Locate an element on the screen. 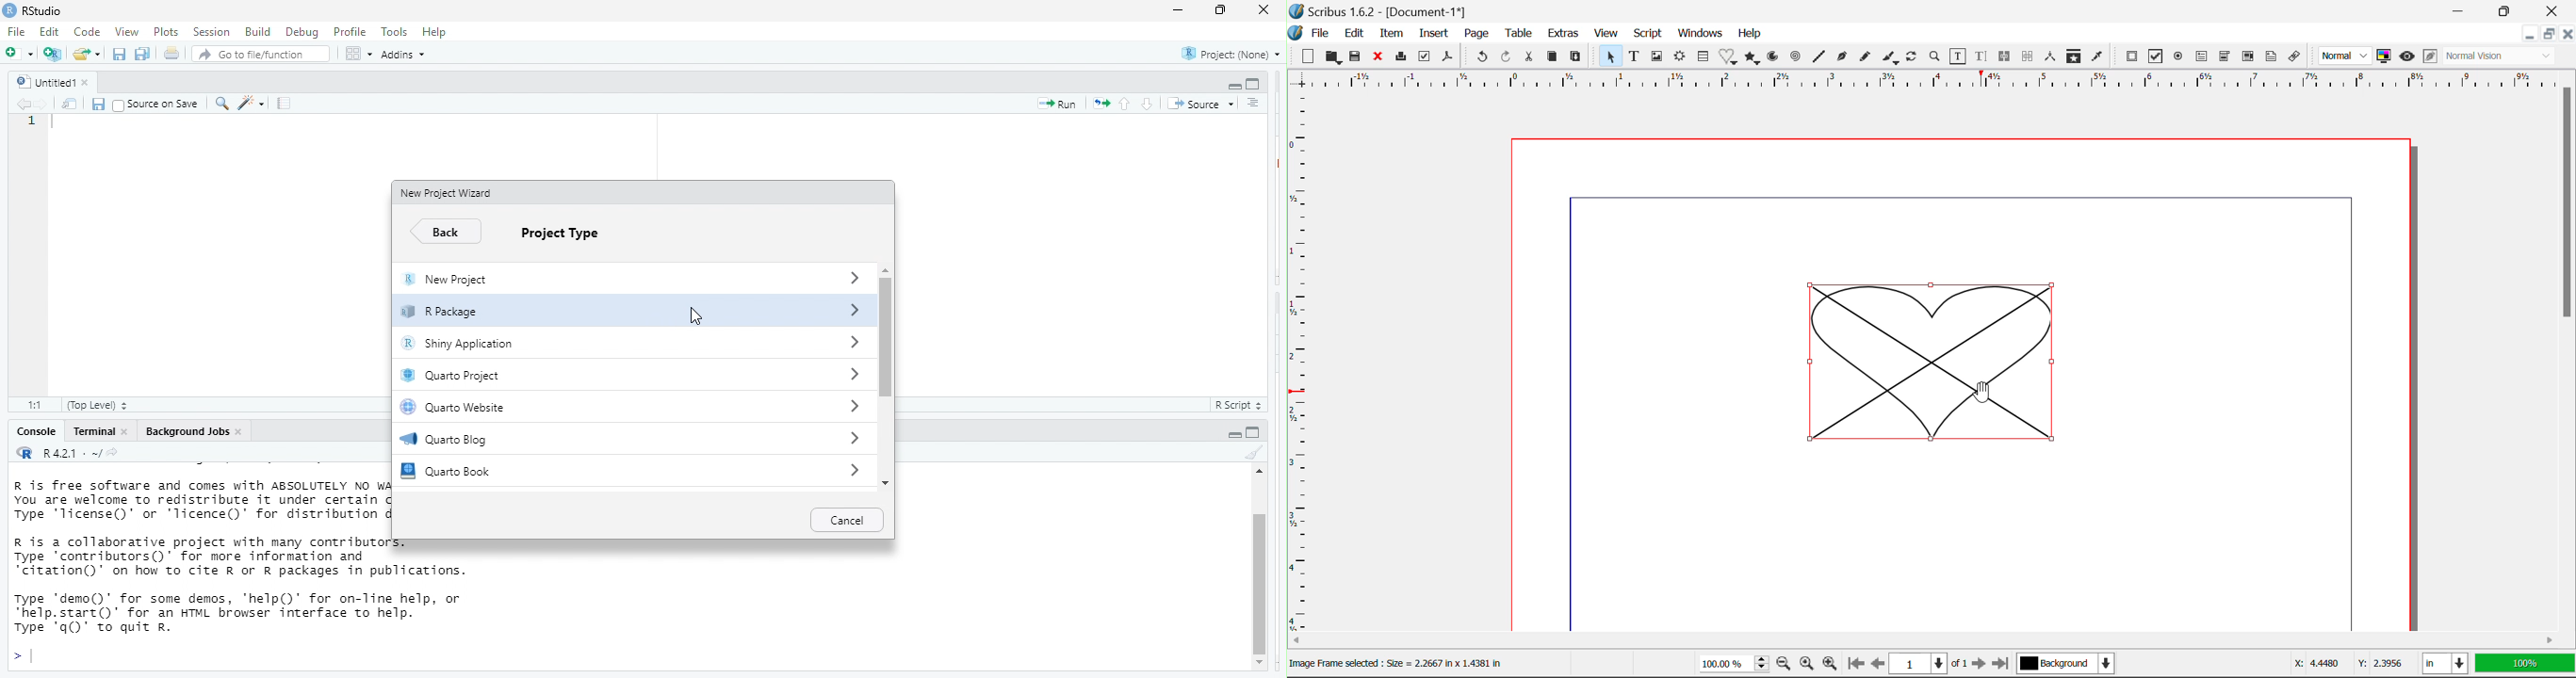 The width and height of the screenshot is (2576, 700). Line is located at coordinates (1820, 57).